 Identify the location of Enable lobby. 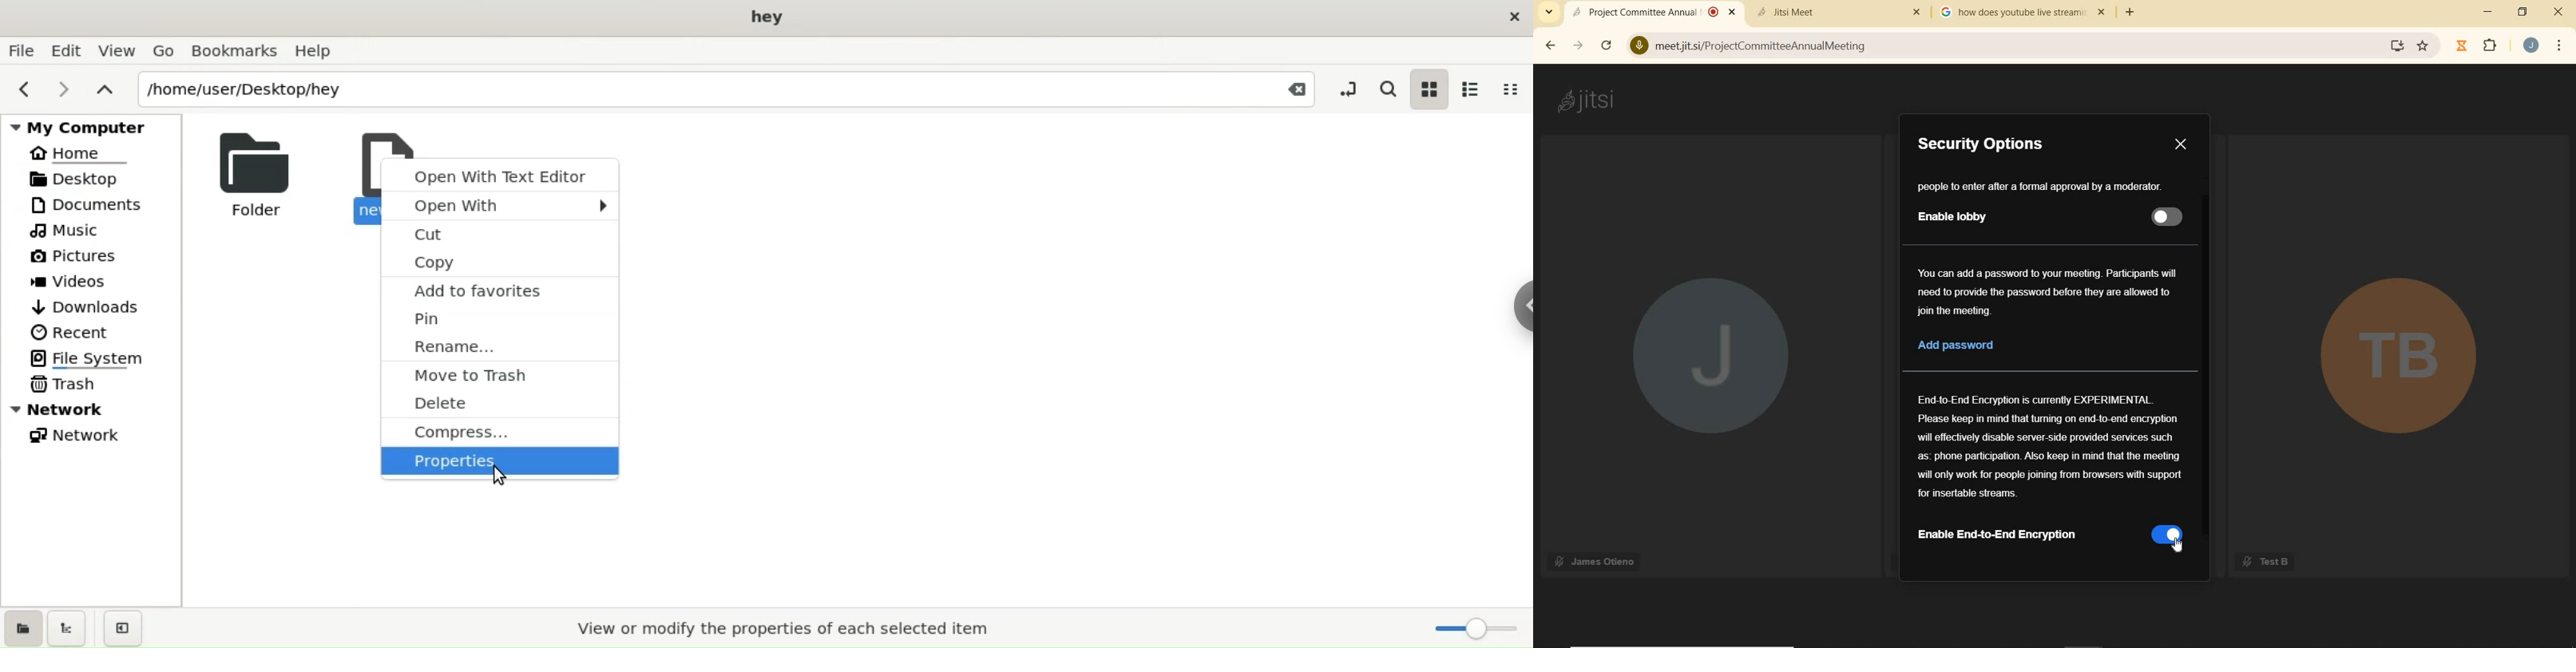
(1954, 216).